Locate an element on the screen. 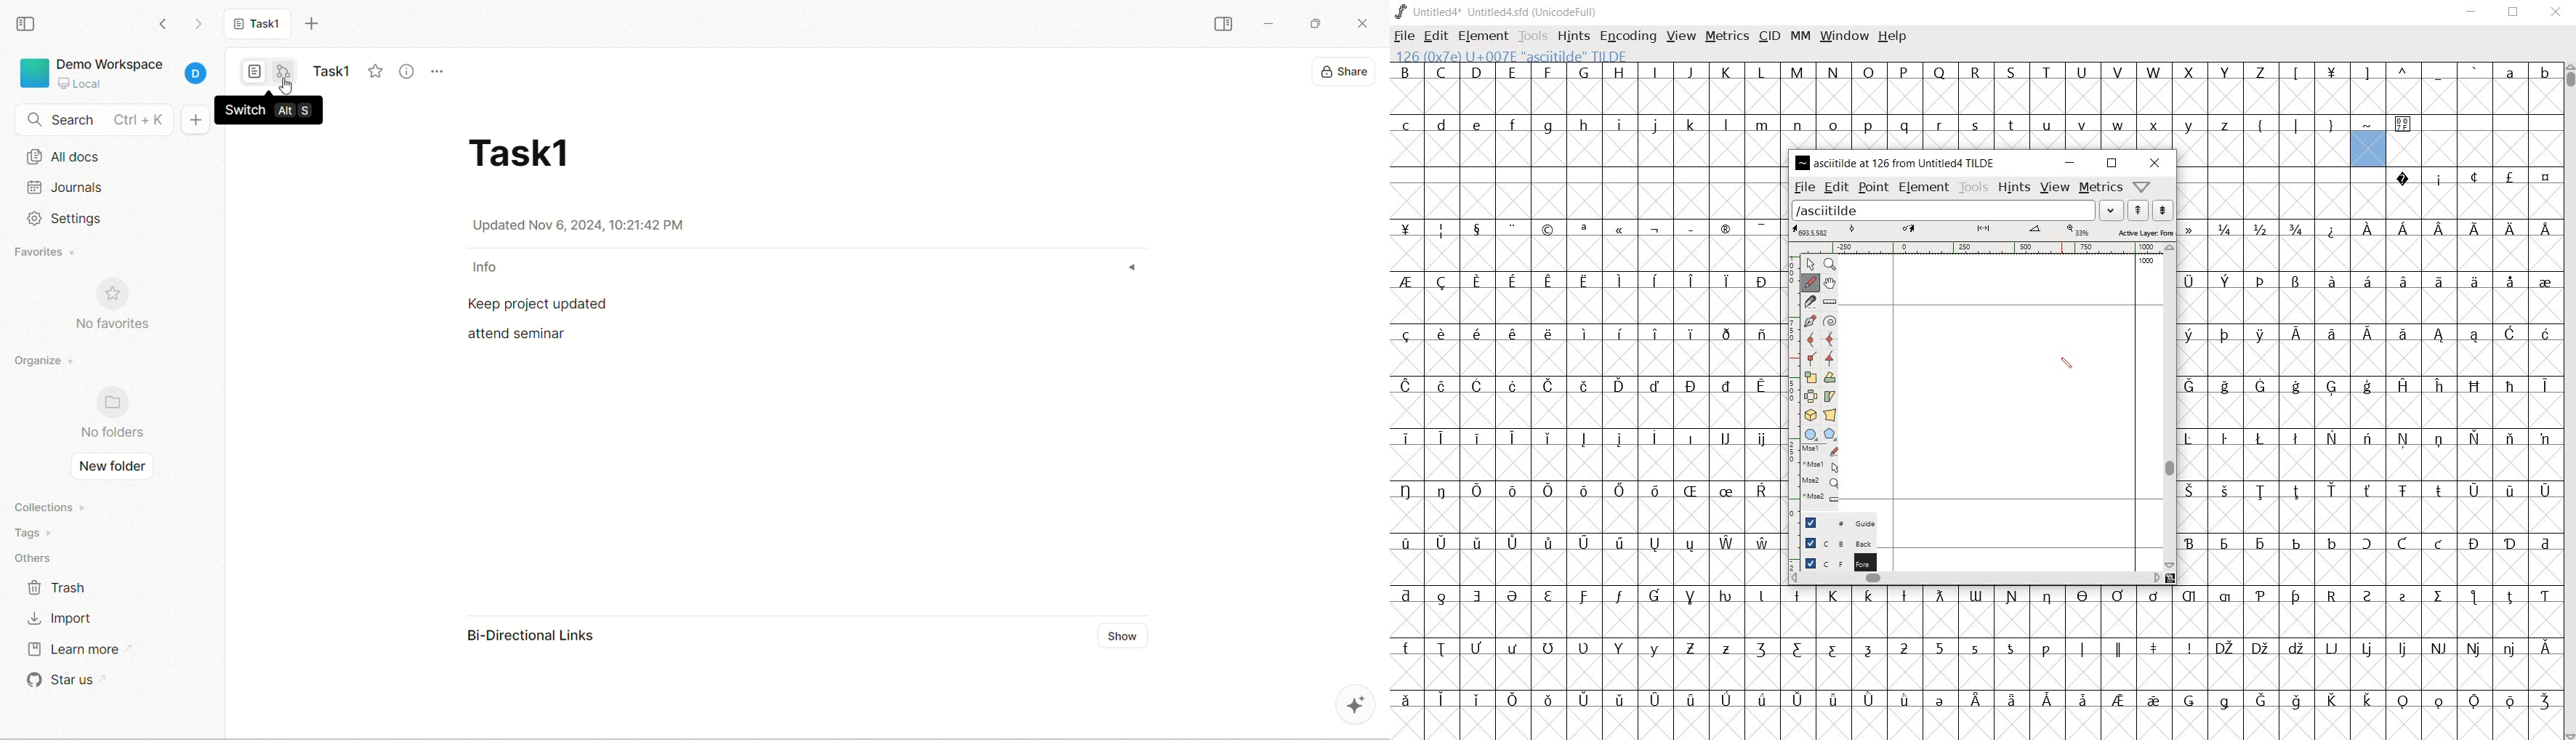 The width and height of the screenshot is (2576, 756). ruler is located at coordinates (1995, 248).